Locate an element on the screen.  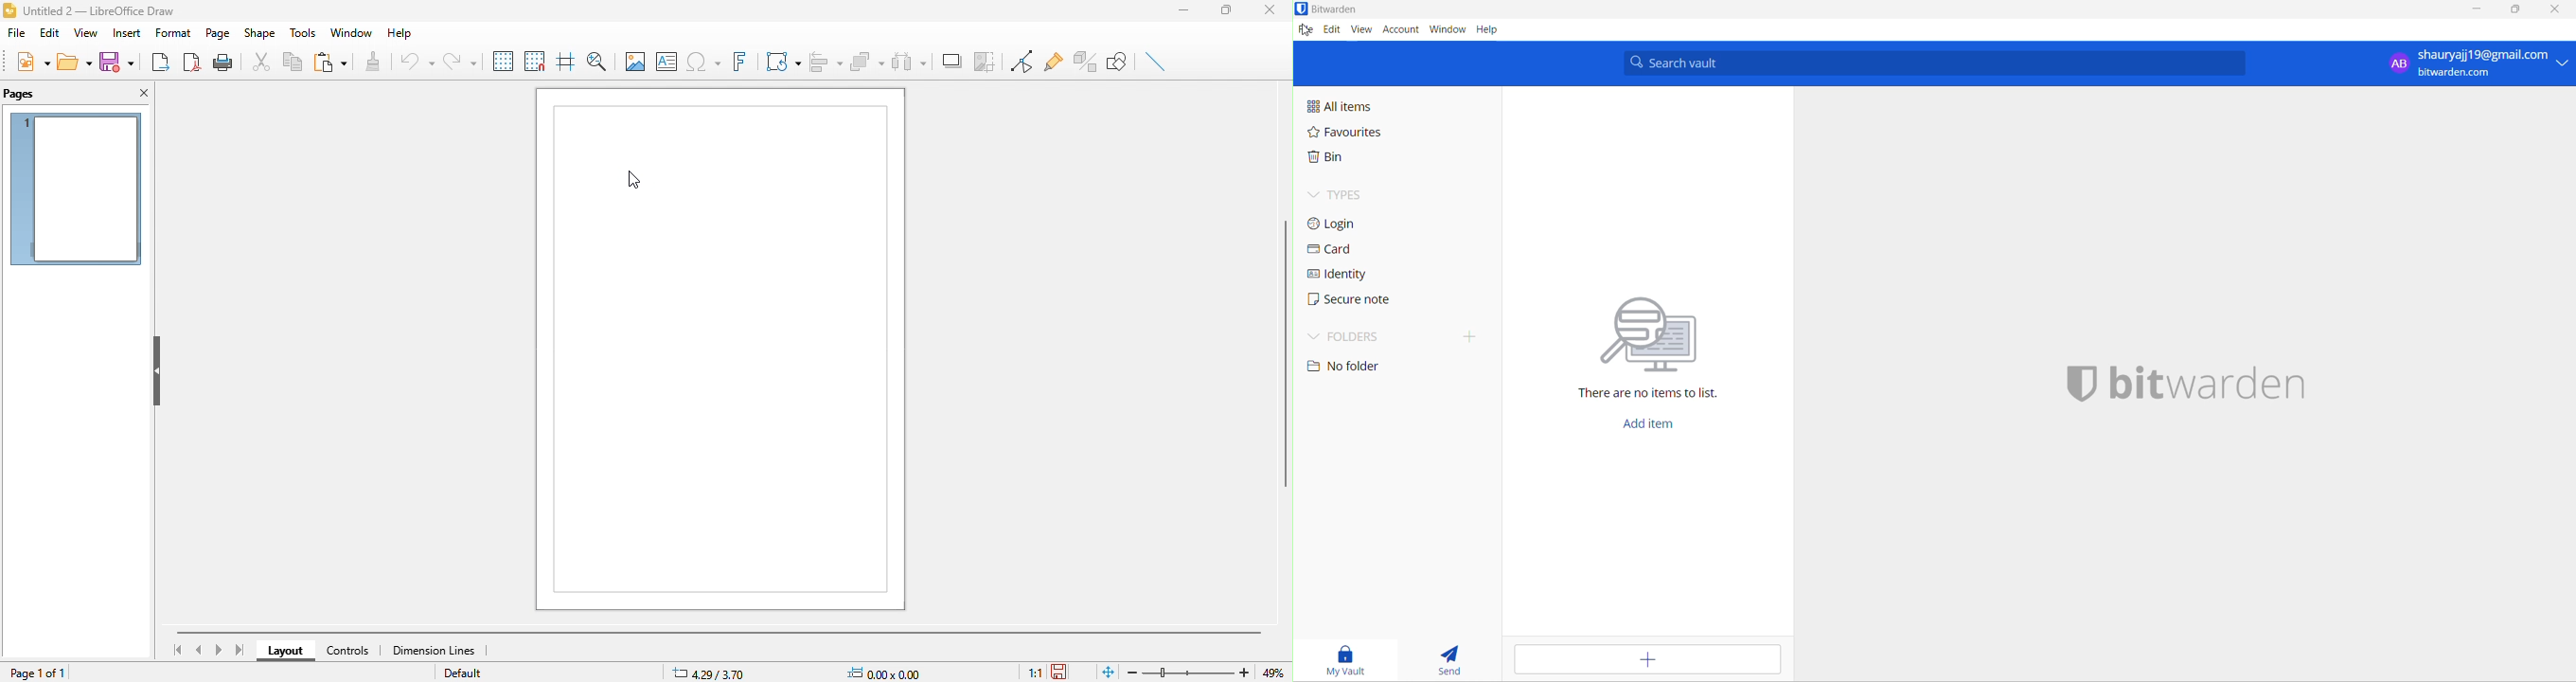
open is located at coordinates (73, 63).